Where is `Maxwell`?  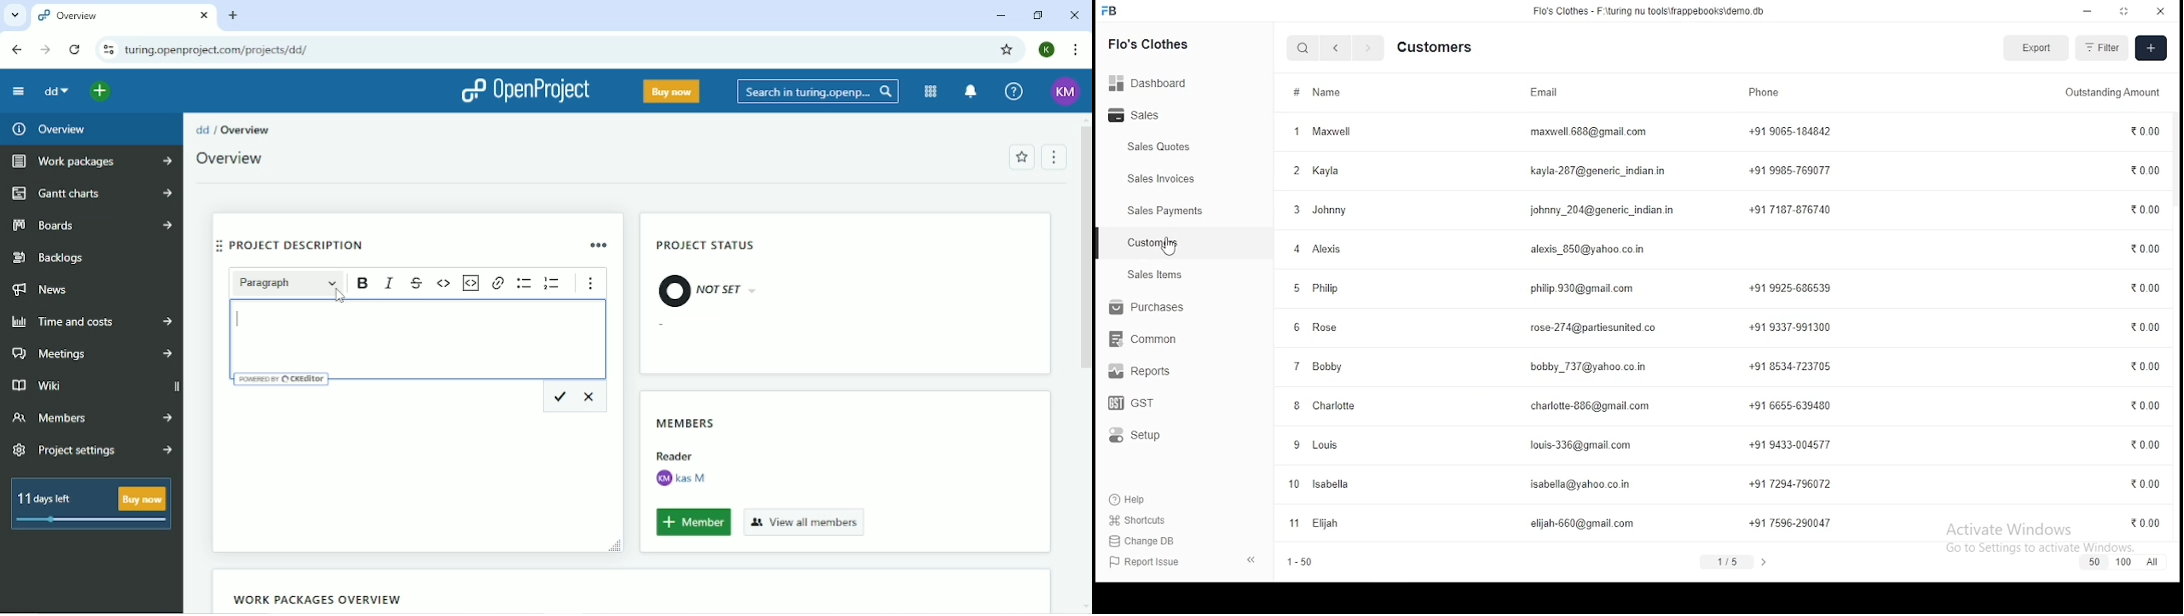 Maxwell is located at coordinates (1332, 132).